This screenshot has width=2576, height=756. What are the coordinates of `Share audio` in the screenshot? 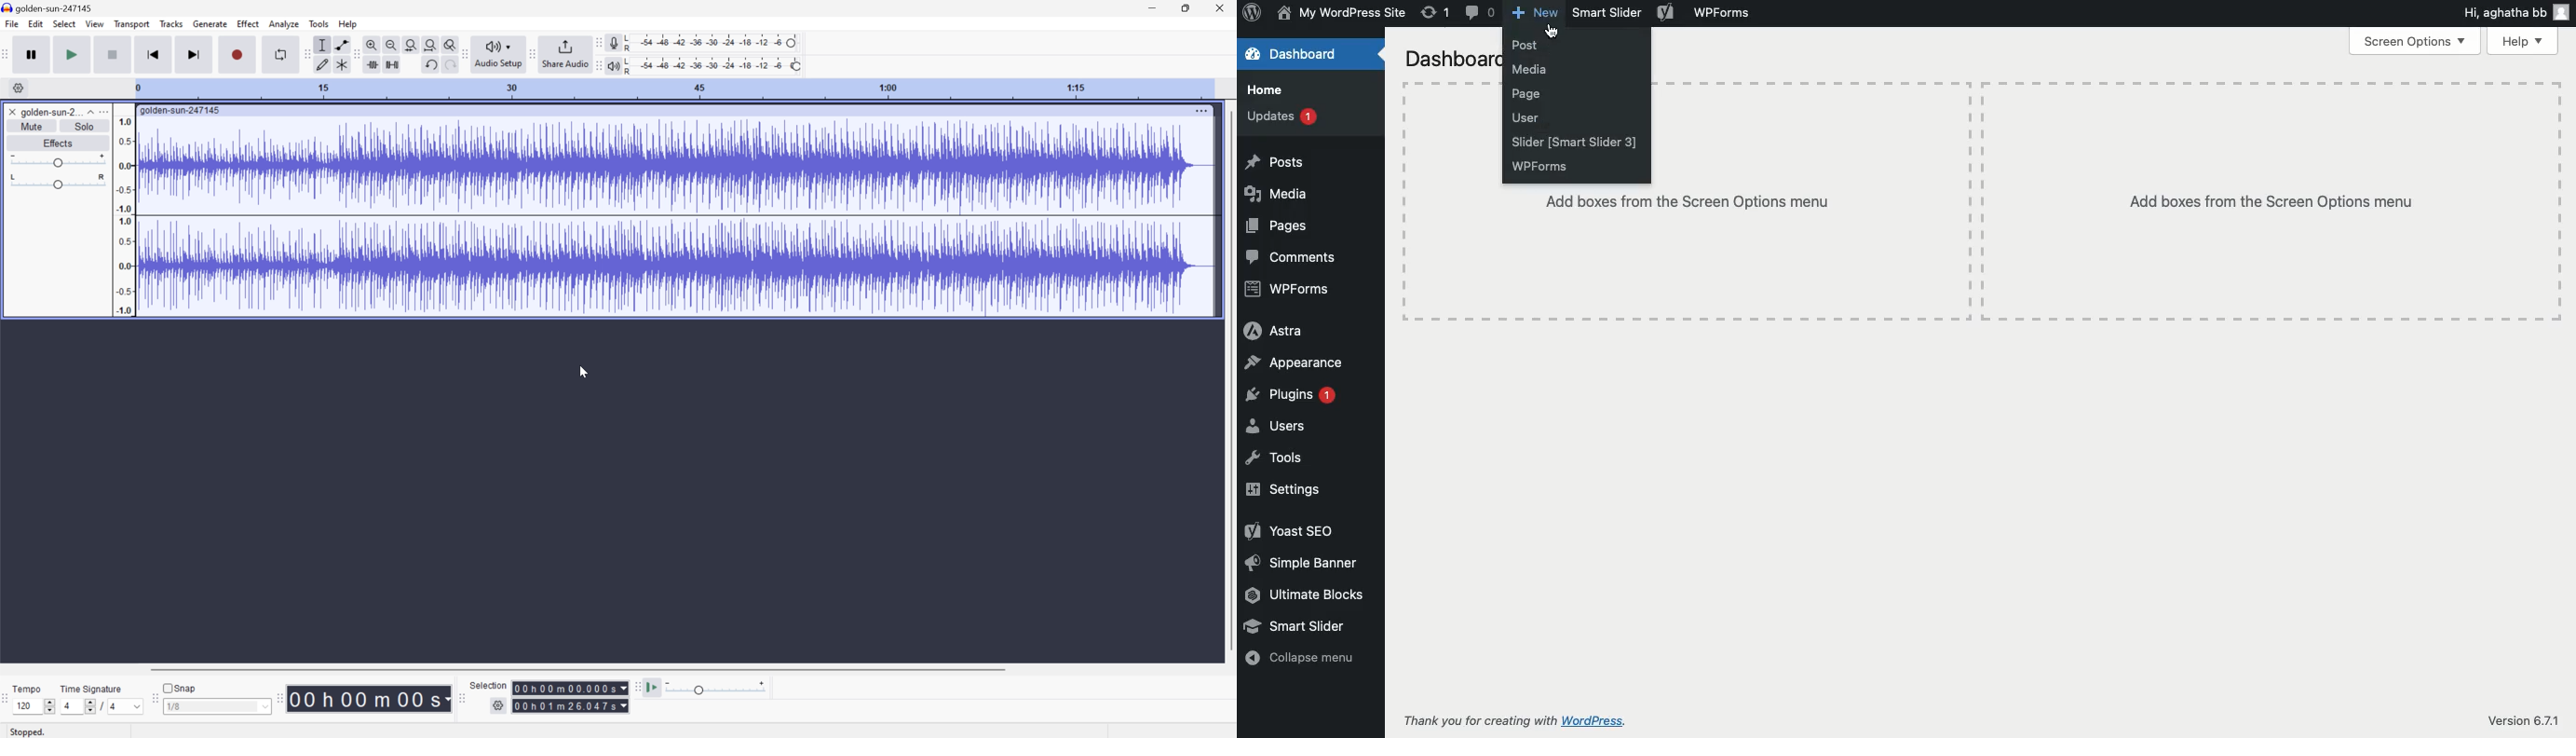 It's located at (565, 55).